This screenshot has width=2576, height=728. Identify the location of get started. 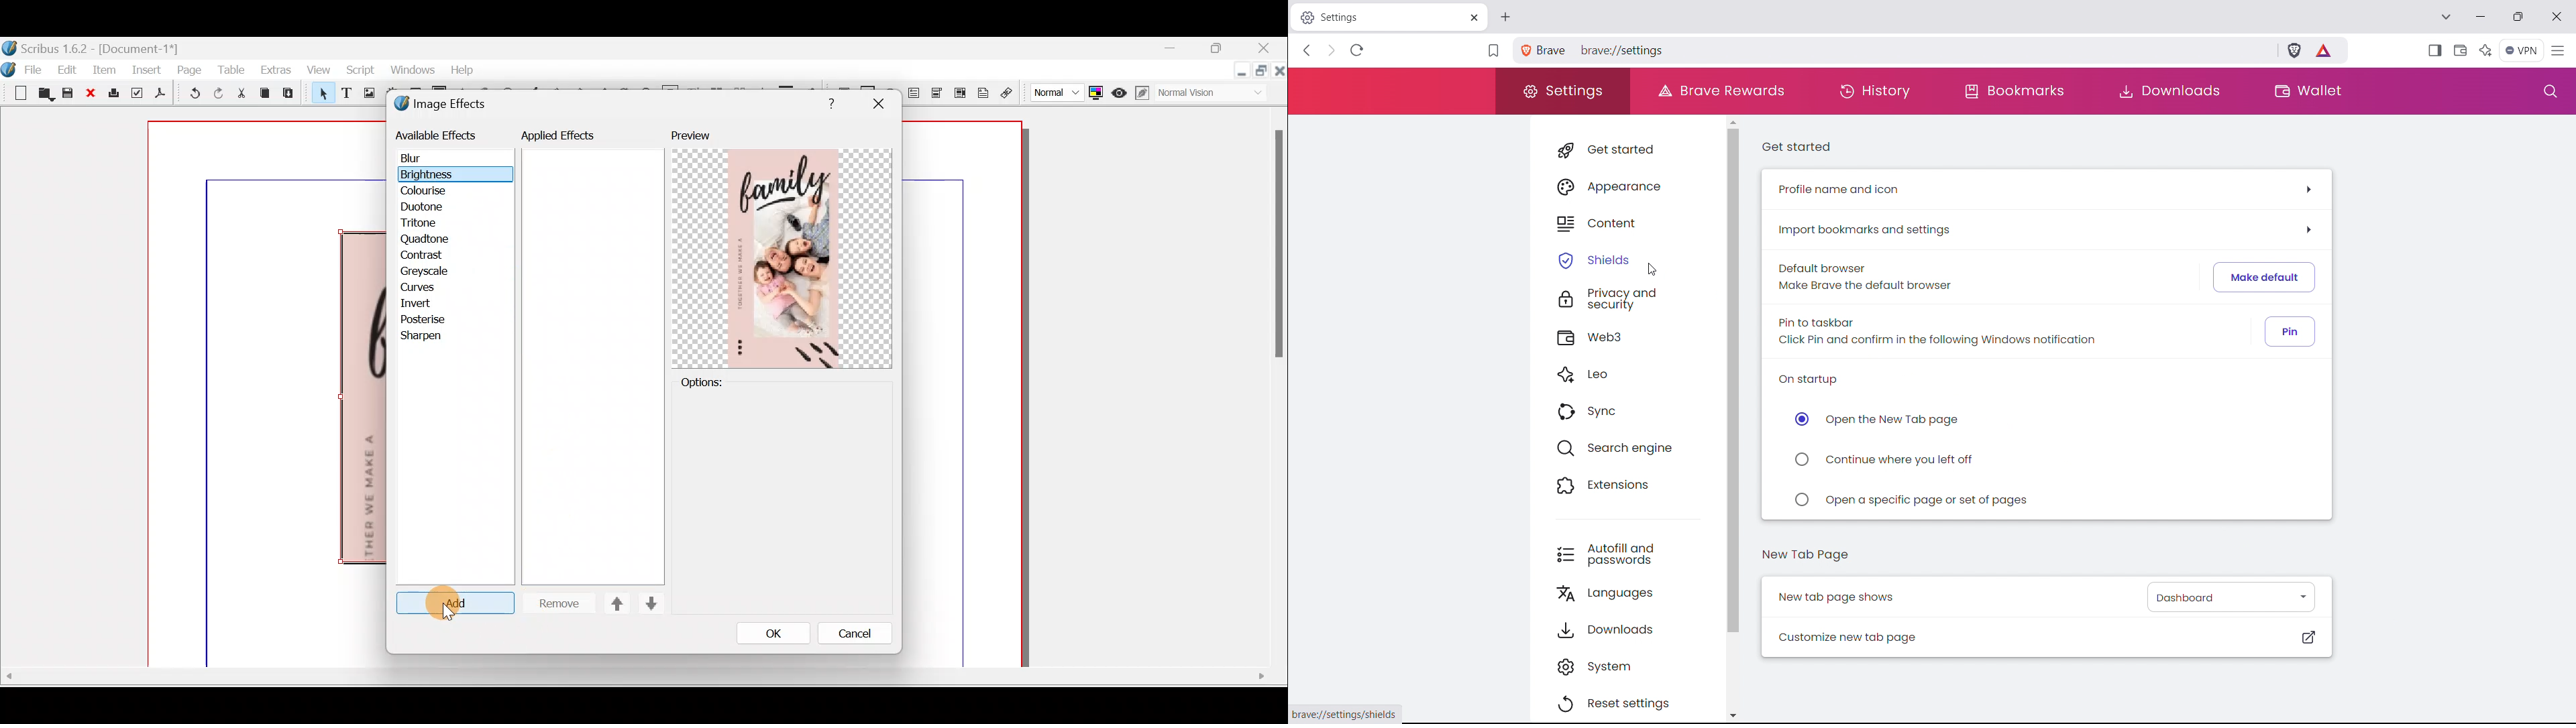
(1629, 149).